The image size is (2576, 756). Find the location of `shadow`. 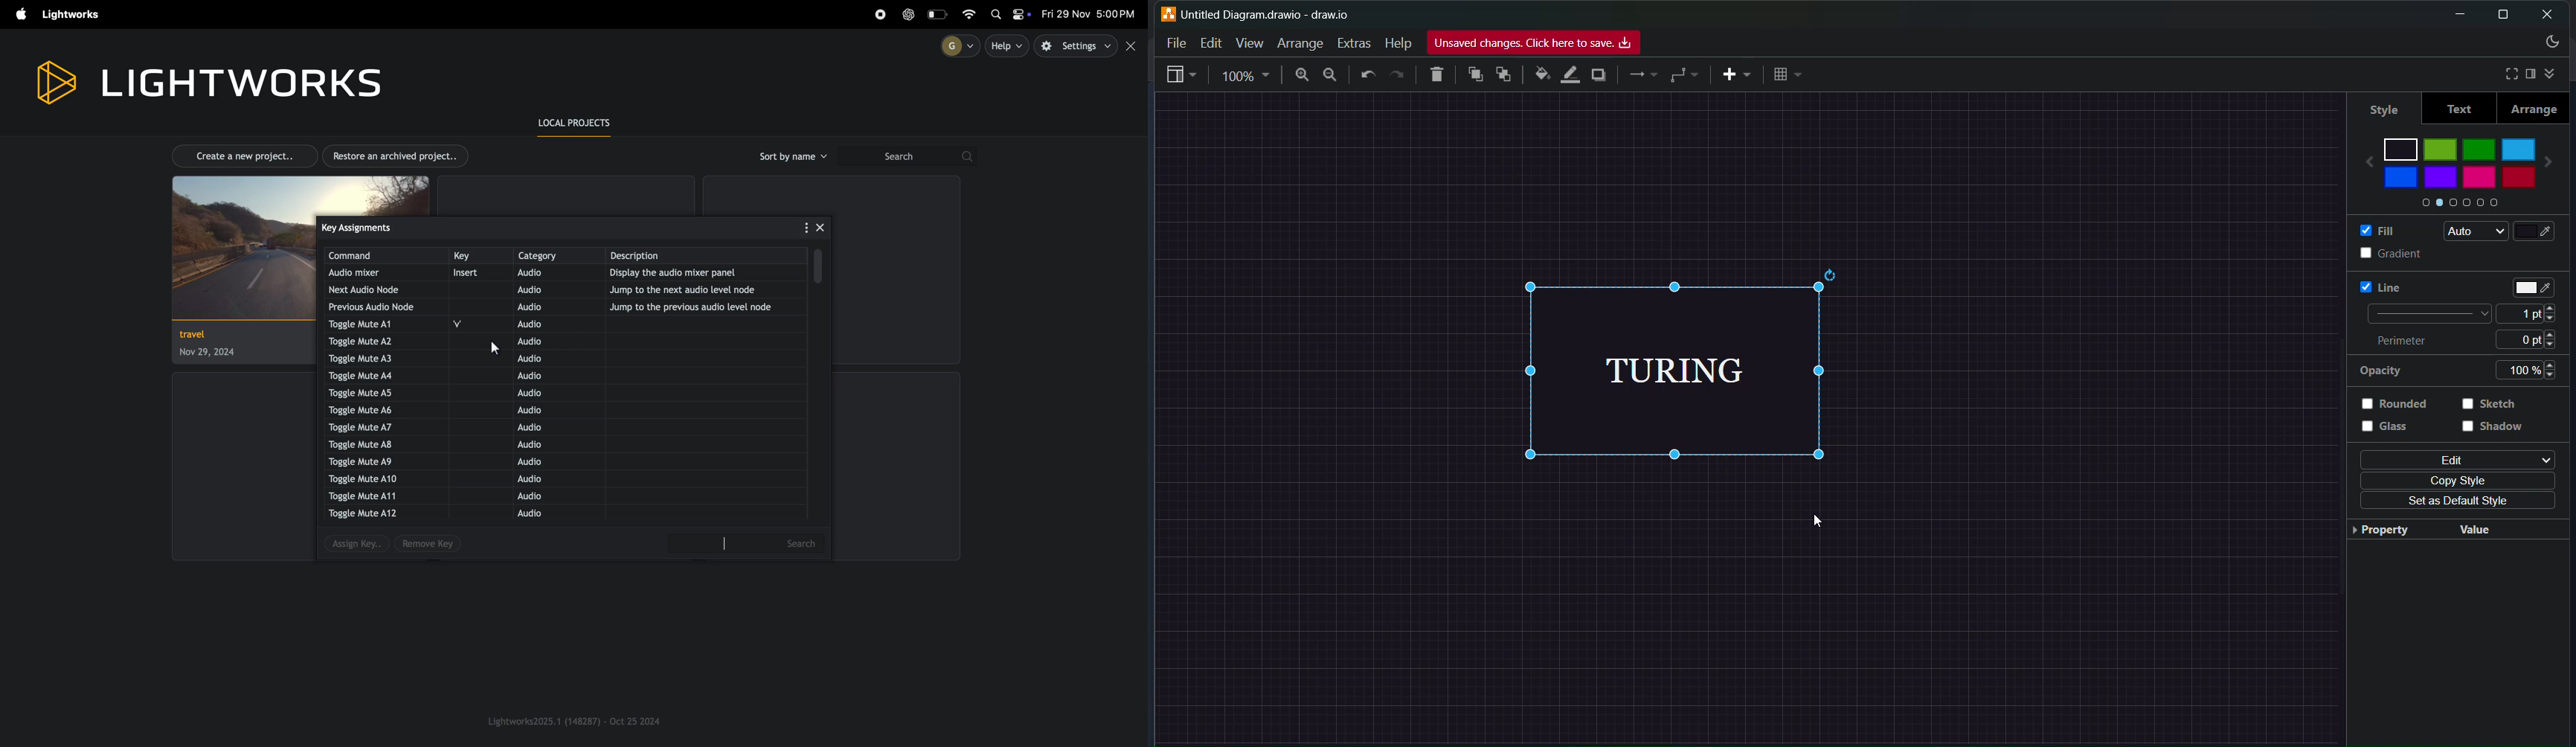

shadow is located at coordinates (1599, 77).